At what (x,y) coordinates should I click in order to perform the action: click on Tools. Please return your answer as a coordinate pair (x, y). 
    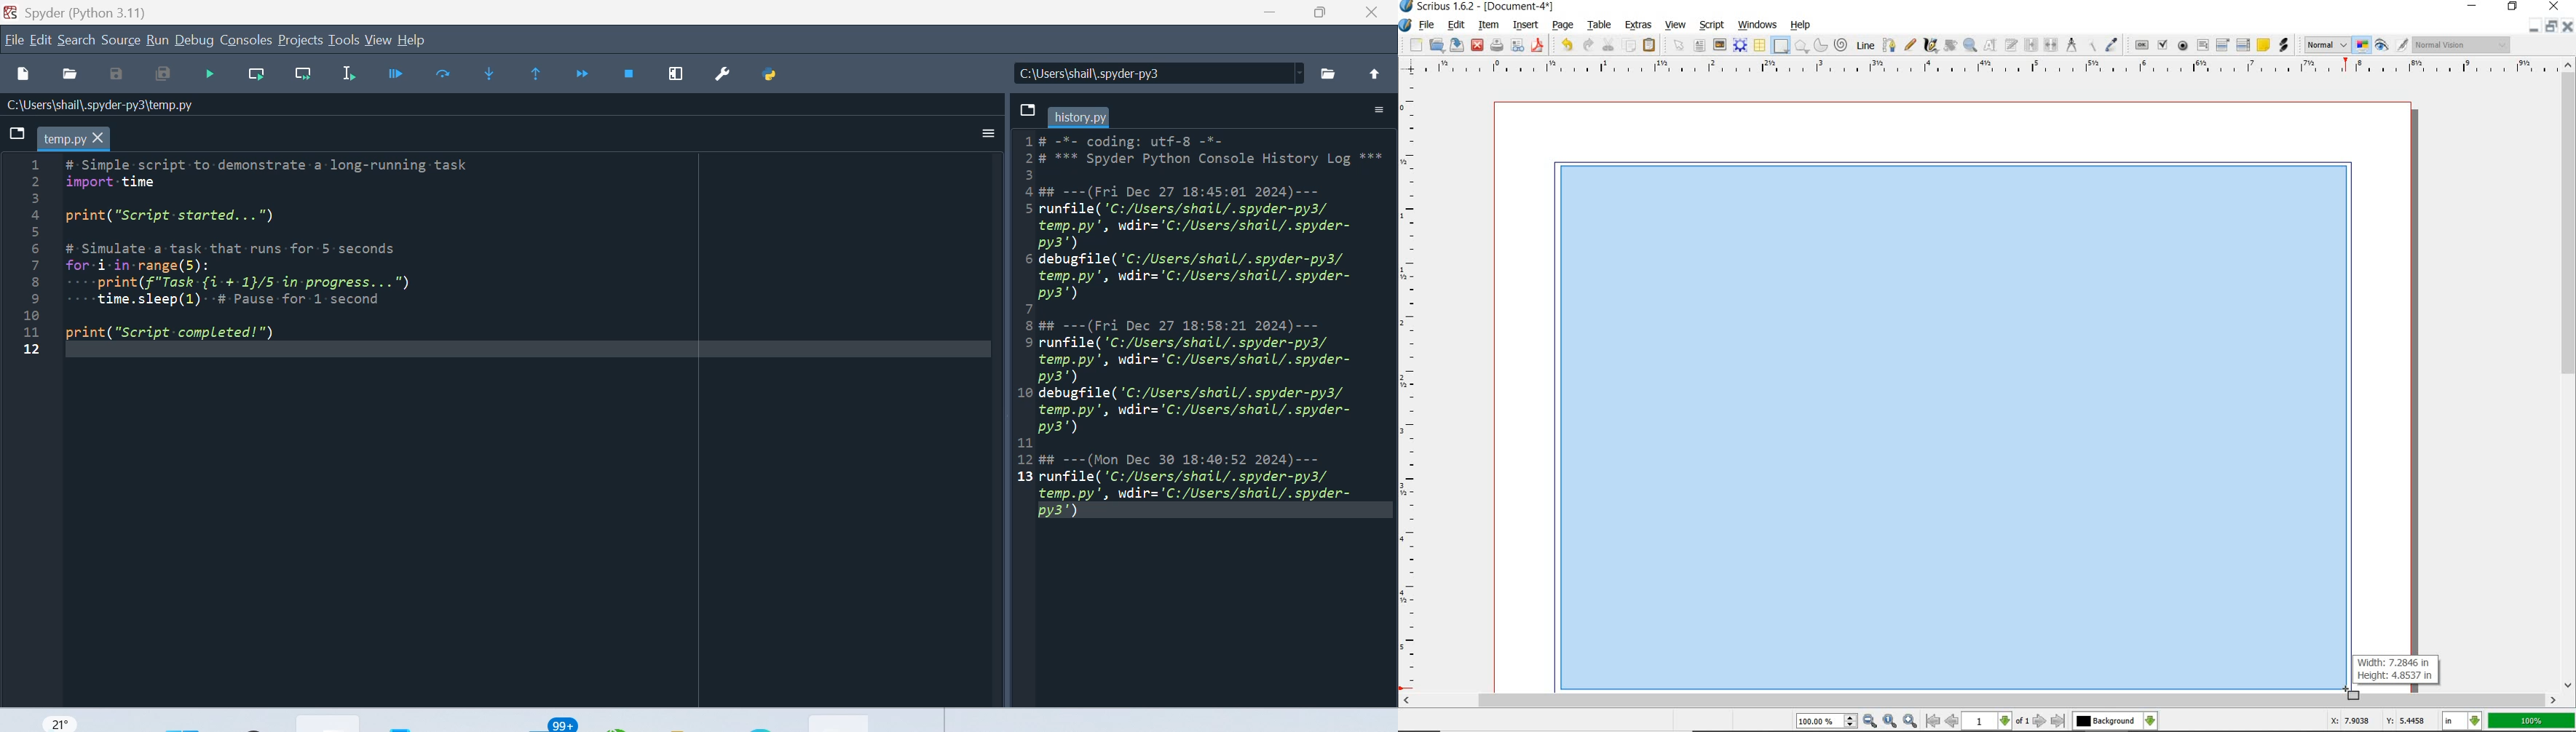
    Looking at the image, I should click on (343, 40).